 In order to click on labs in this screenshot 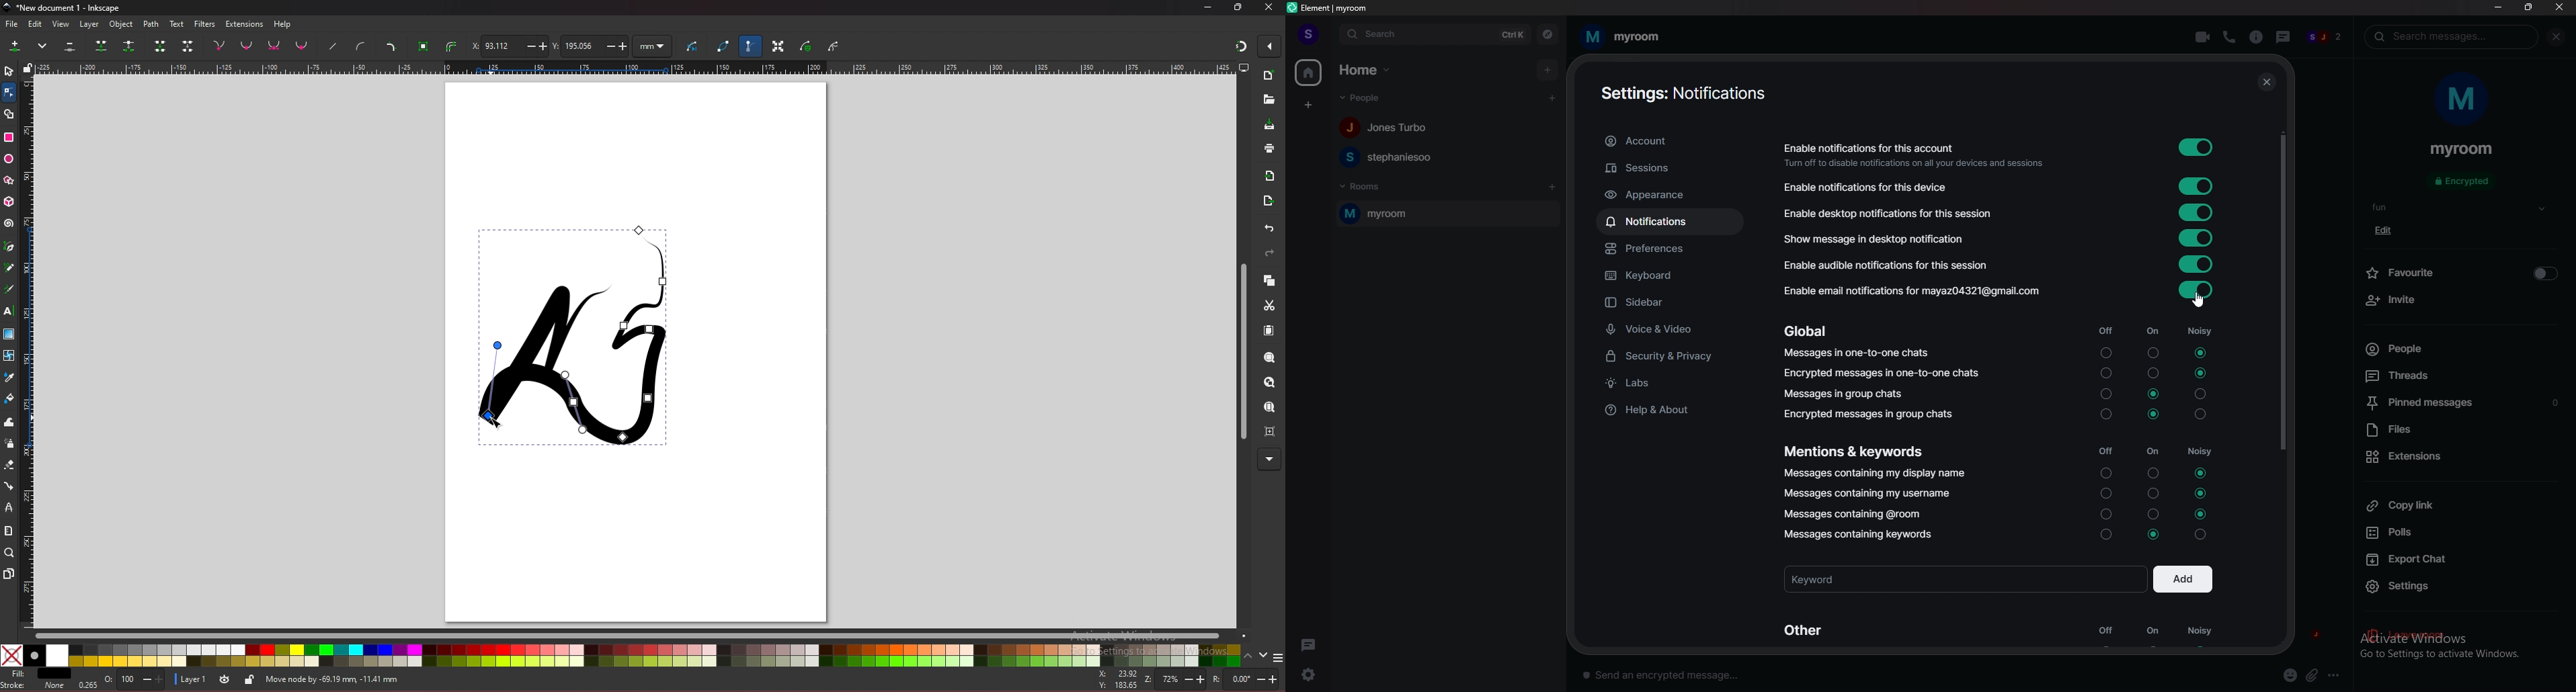, I will do `click(1669, 383)`.